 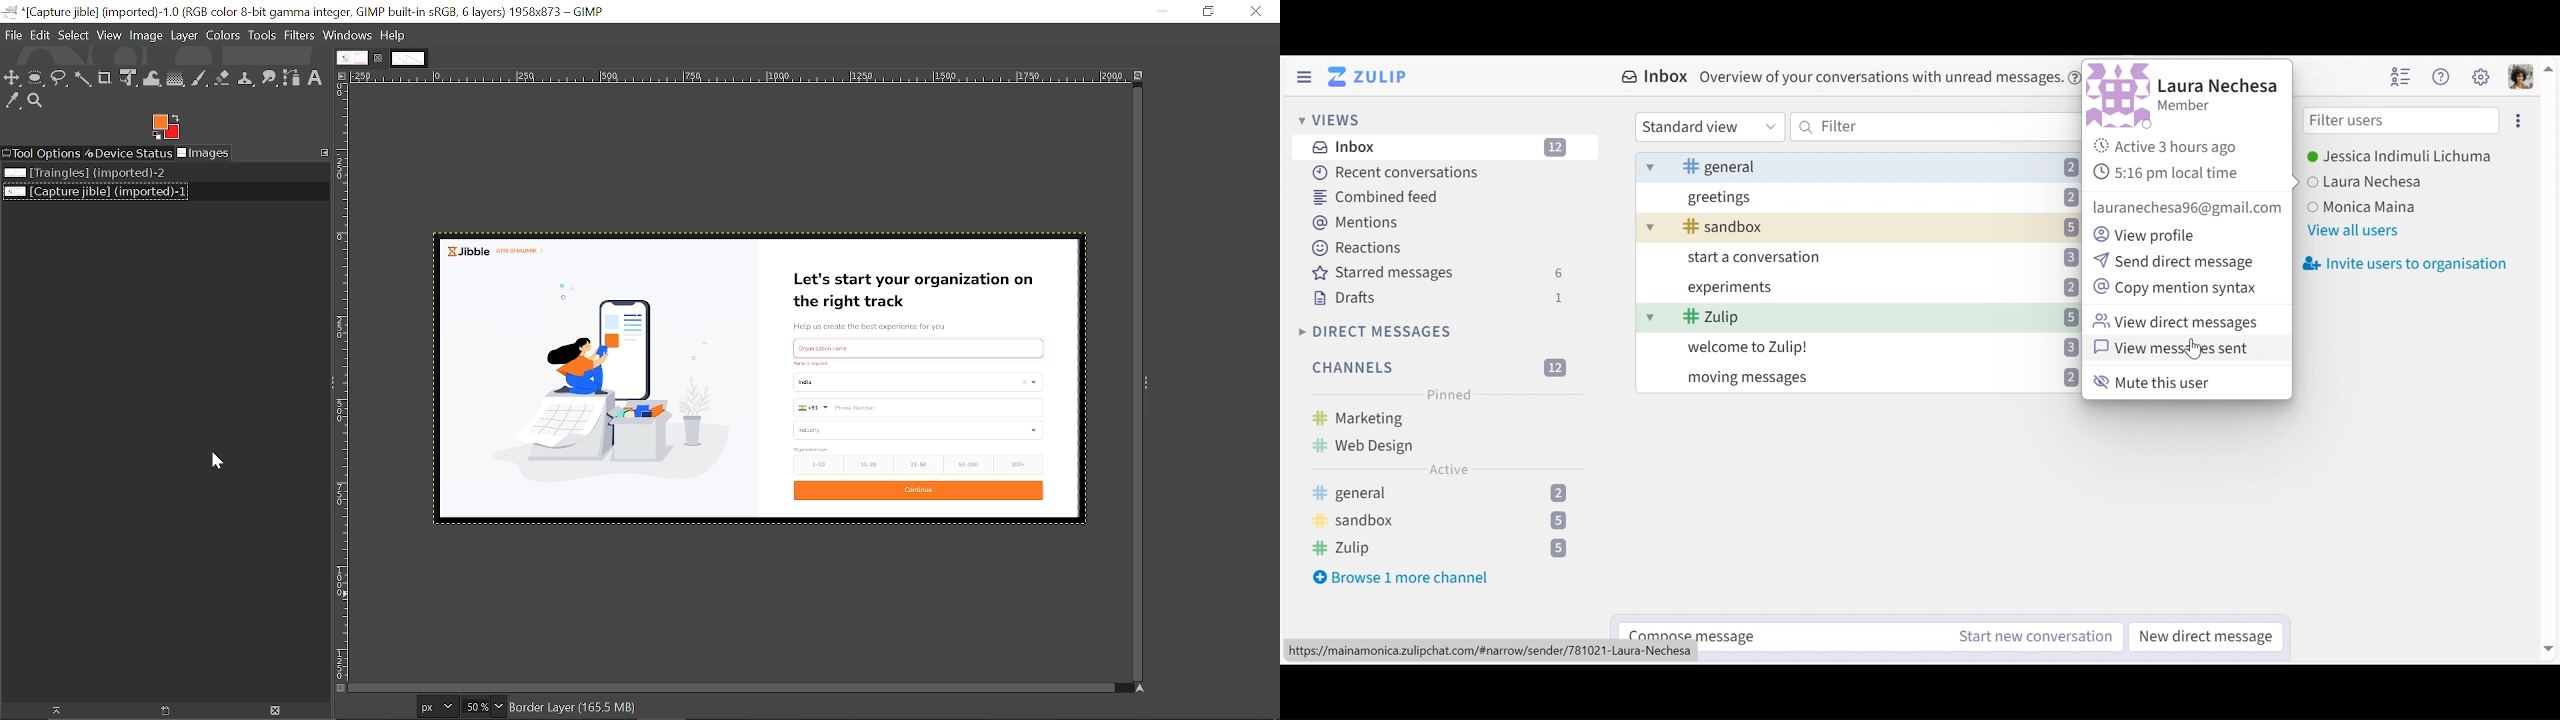 I want to click on Device status, so click(x=130, y=152).